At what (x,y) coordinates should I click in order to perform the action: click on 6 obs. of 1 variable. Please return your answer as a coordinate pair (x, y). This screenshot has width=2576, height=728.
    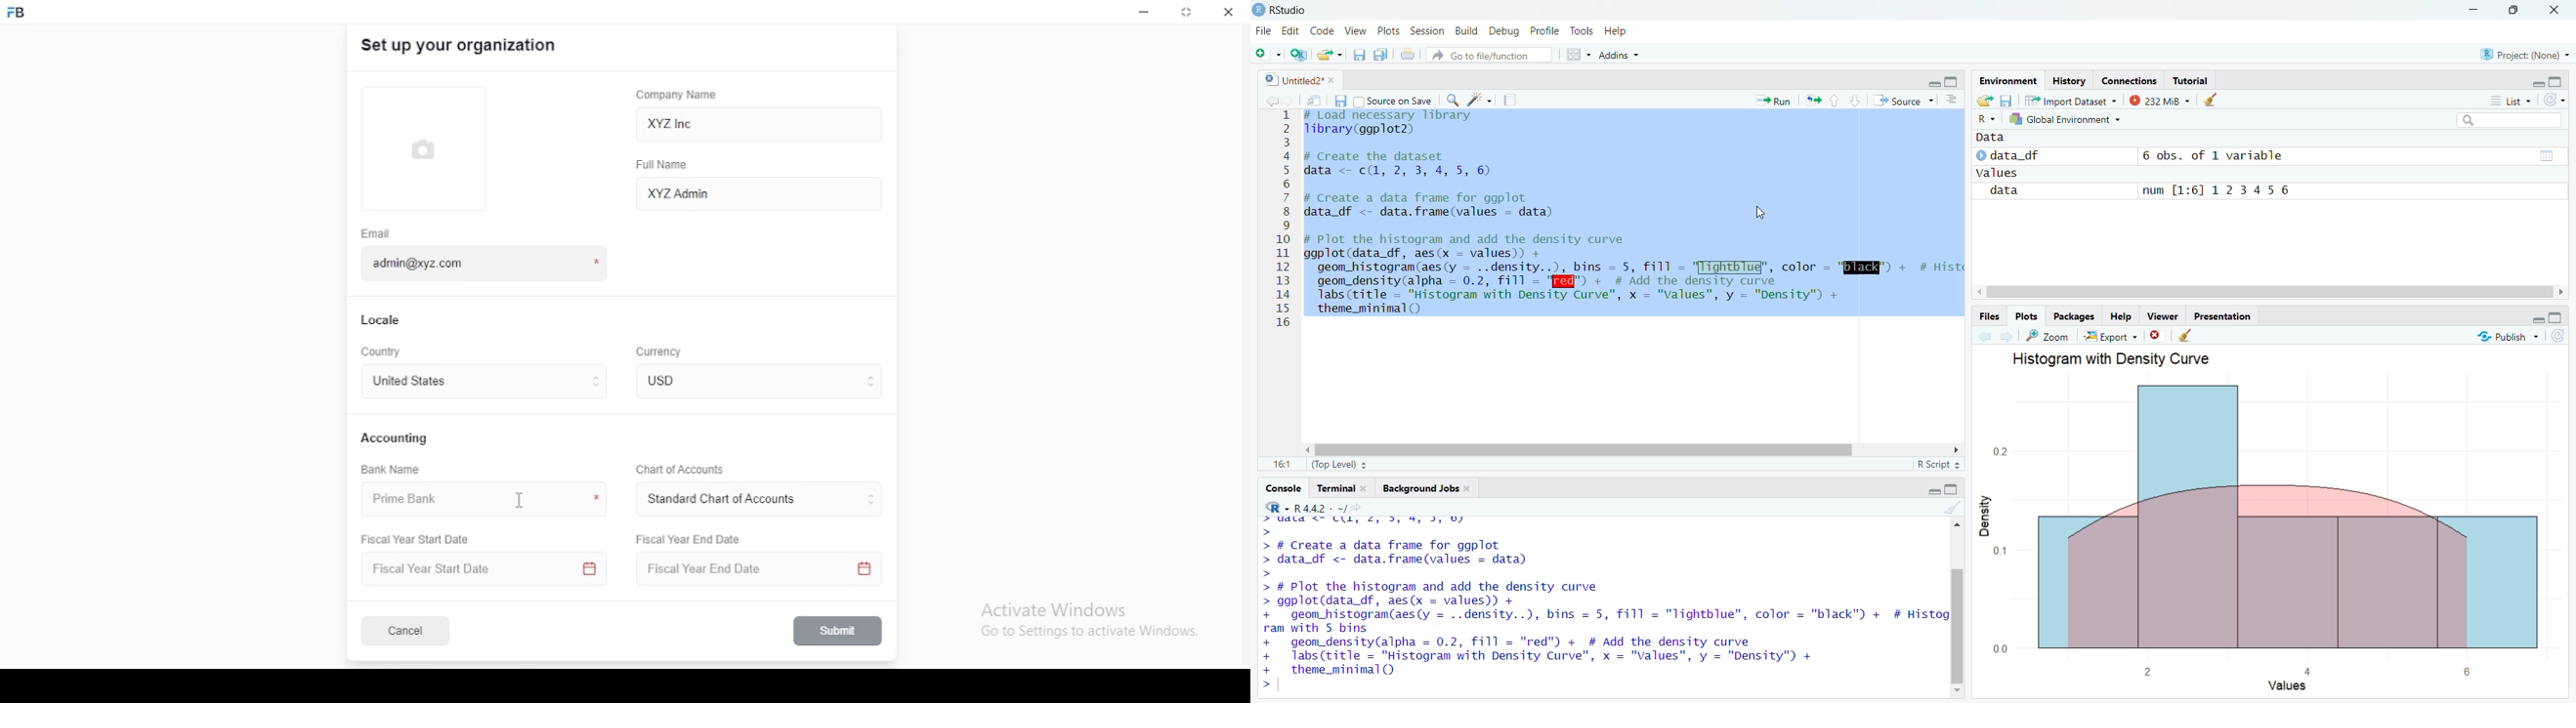
    Looking at the image, I should click on (2221, 155).